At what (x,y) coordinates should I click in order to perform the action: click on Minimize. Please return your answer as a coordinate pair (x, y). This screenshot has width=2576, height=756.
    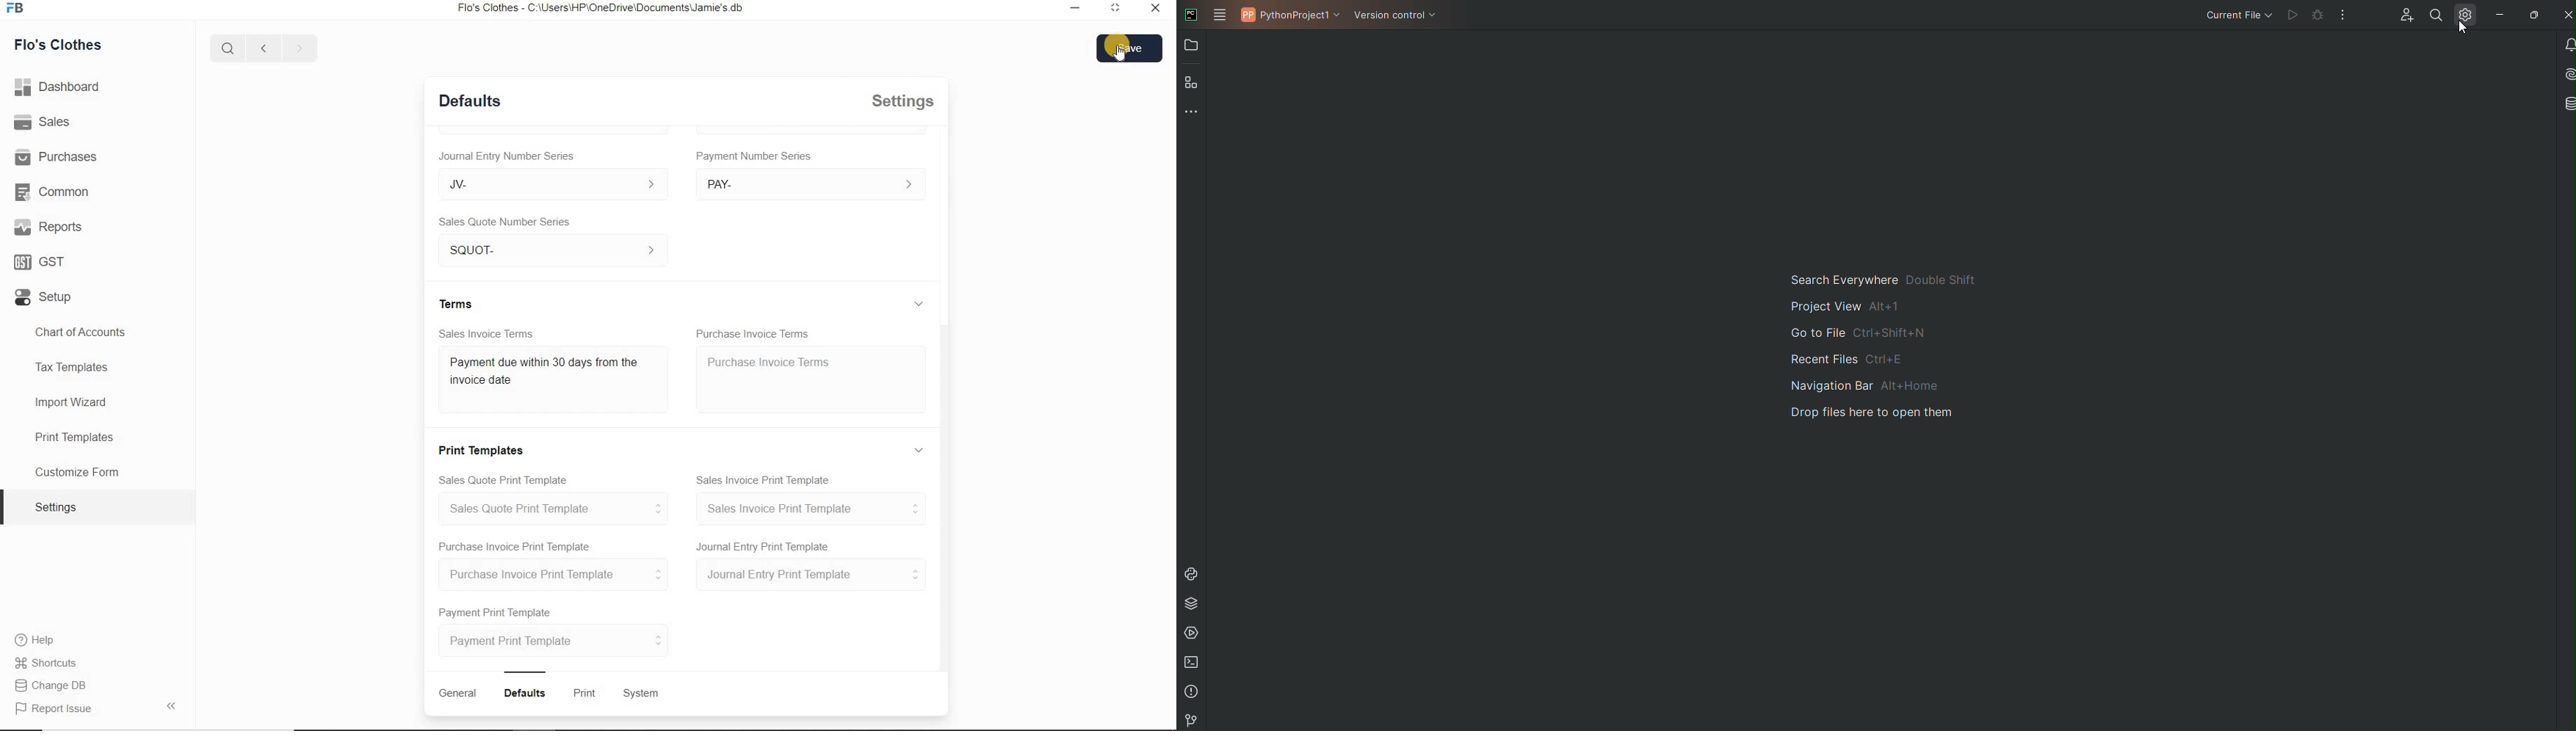
    Looking at the image, I should click on (1076, 8).